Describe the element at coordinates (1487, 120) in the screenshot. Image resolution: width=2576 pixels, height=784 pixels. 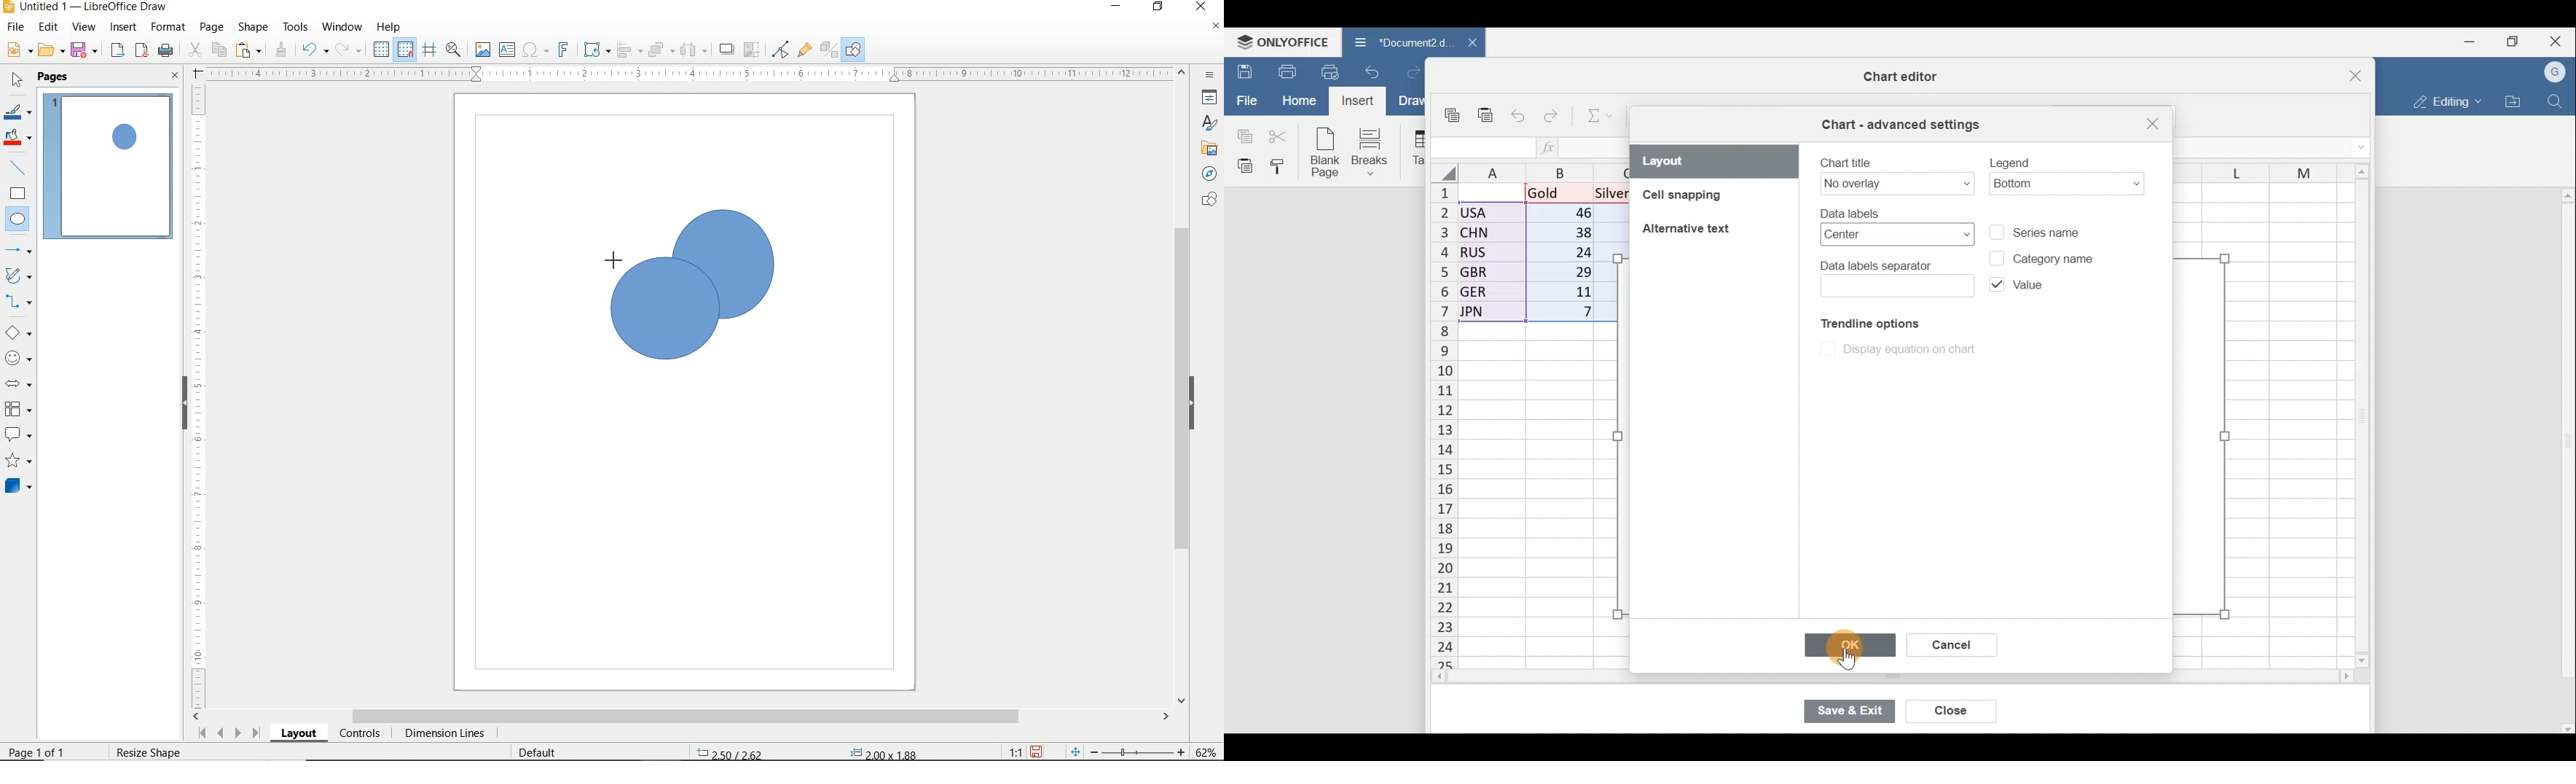
I see `Paste` at that location.